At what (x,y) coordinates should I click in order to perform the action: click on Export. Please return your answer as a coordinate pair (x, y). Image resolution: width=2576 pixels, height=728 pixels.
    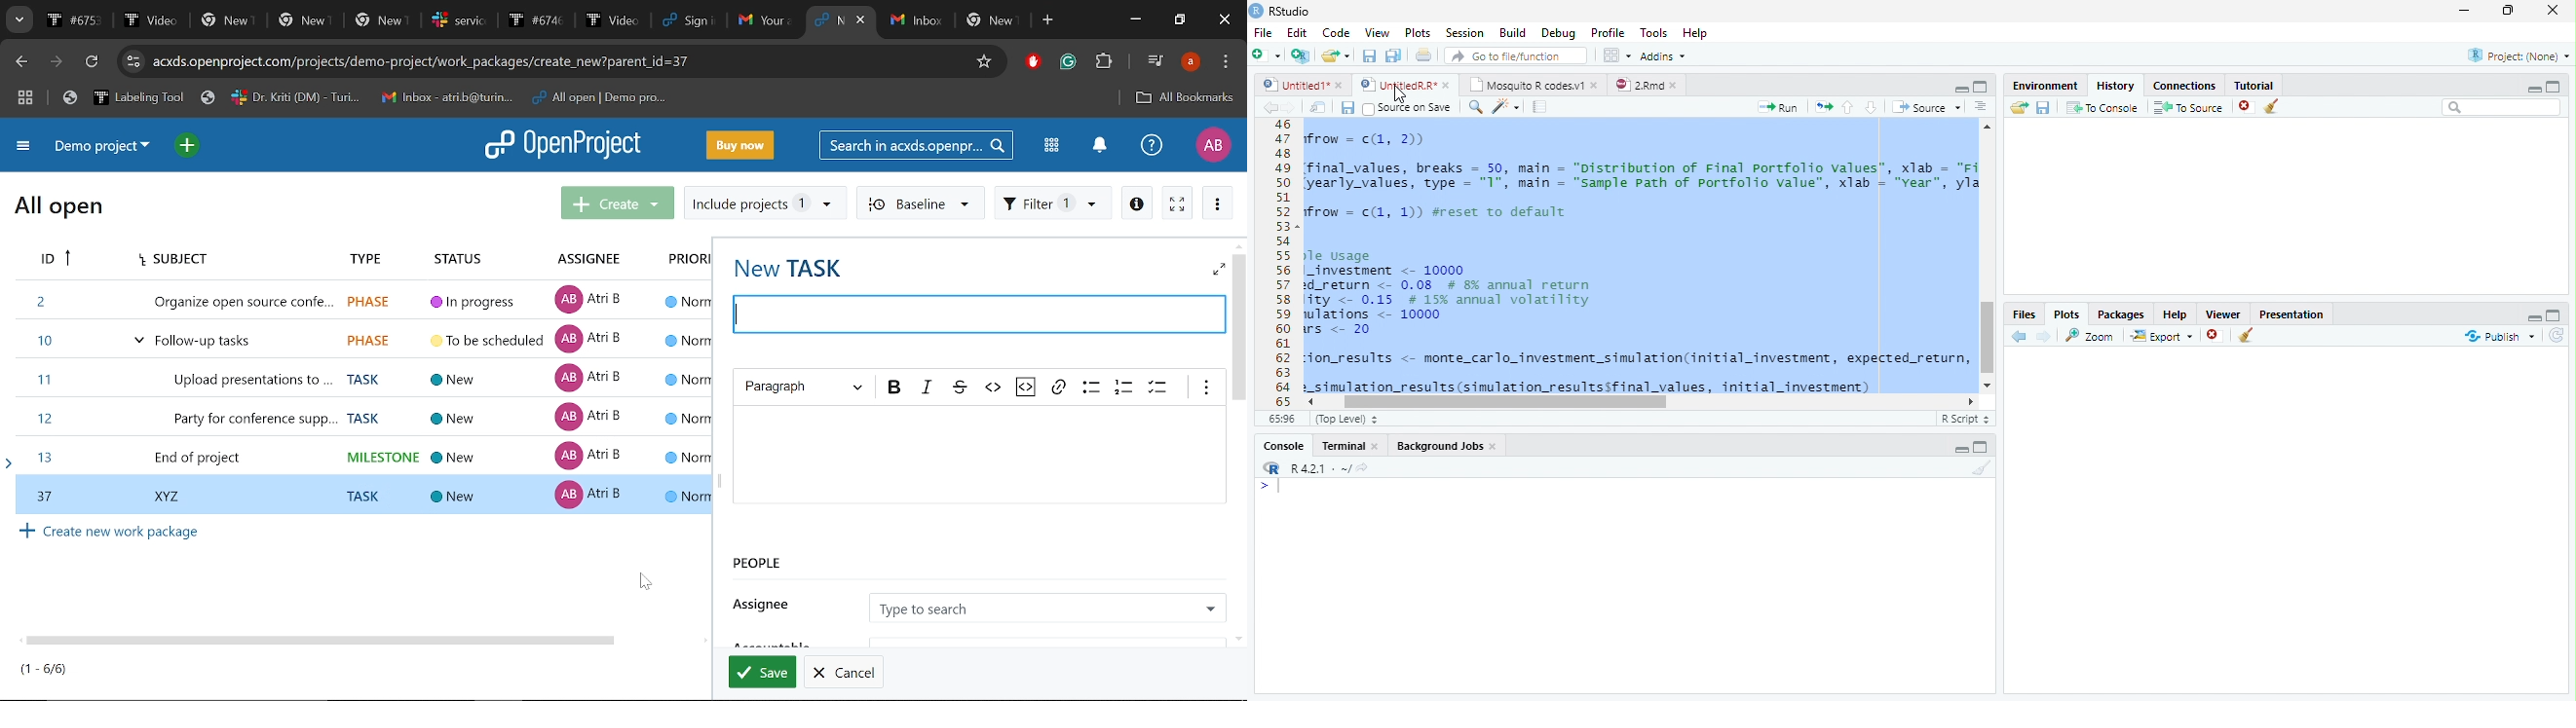
    Looking at the image, I should click on (2160, 336).